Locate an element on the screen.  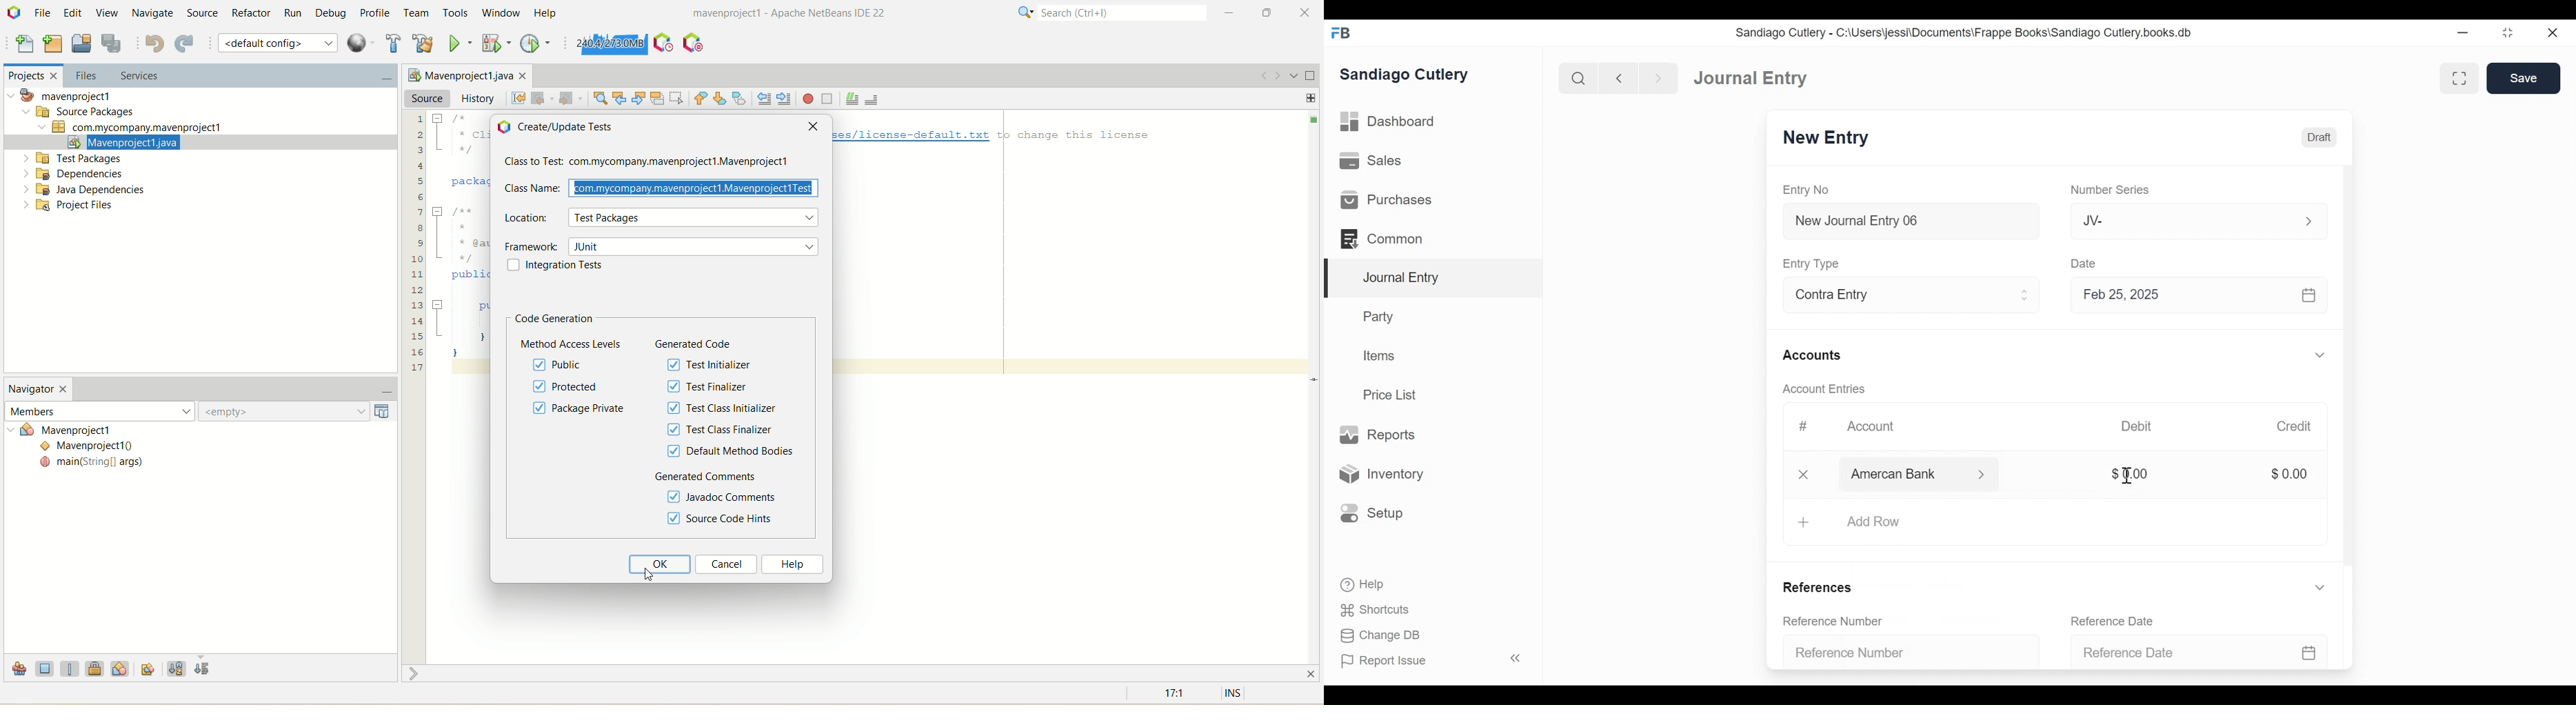
Accounts is located at coordinates (1816, 356).